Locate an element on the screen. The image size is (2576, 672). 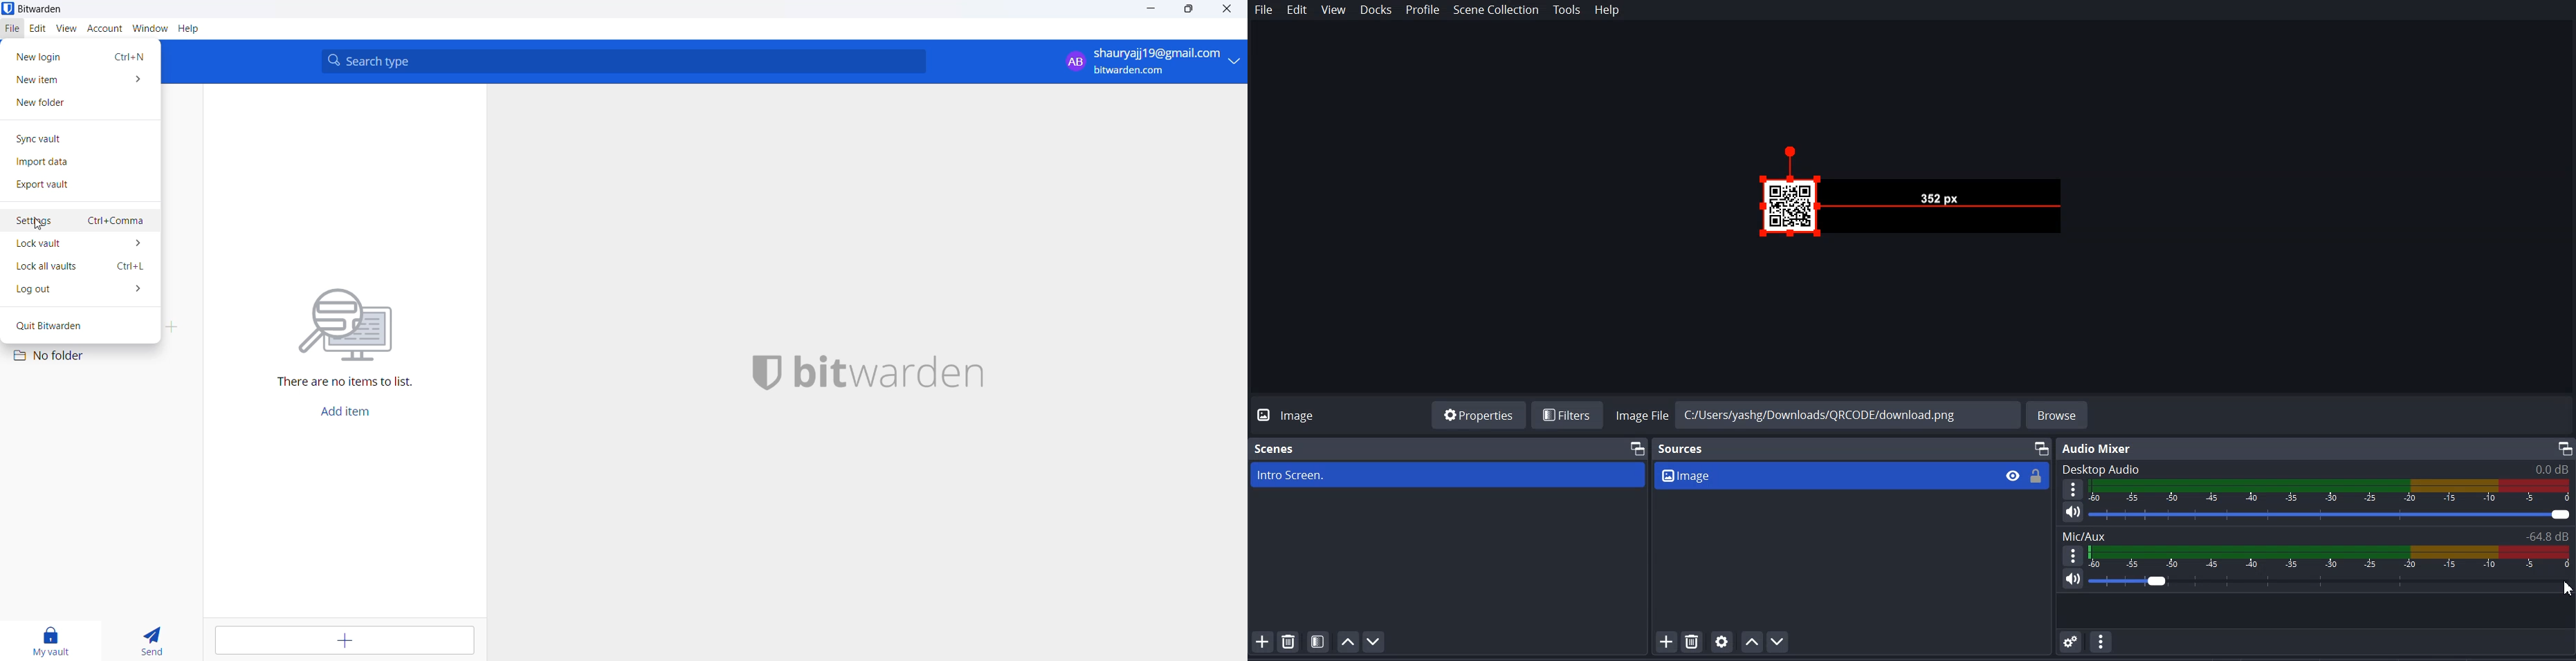
Audio Mixer Menu is located at coordinates (2101, 642).